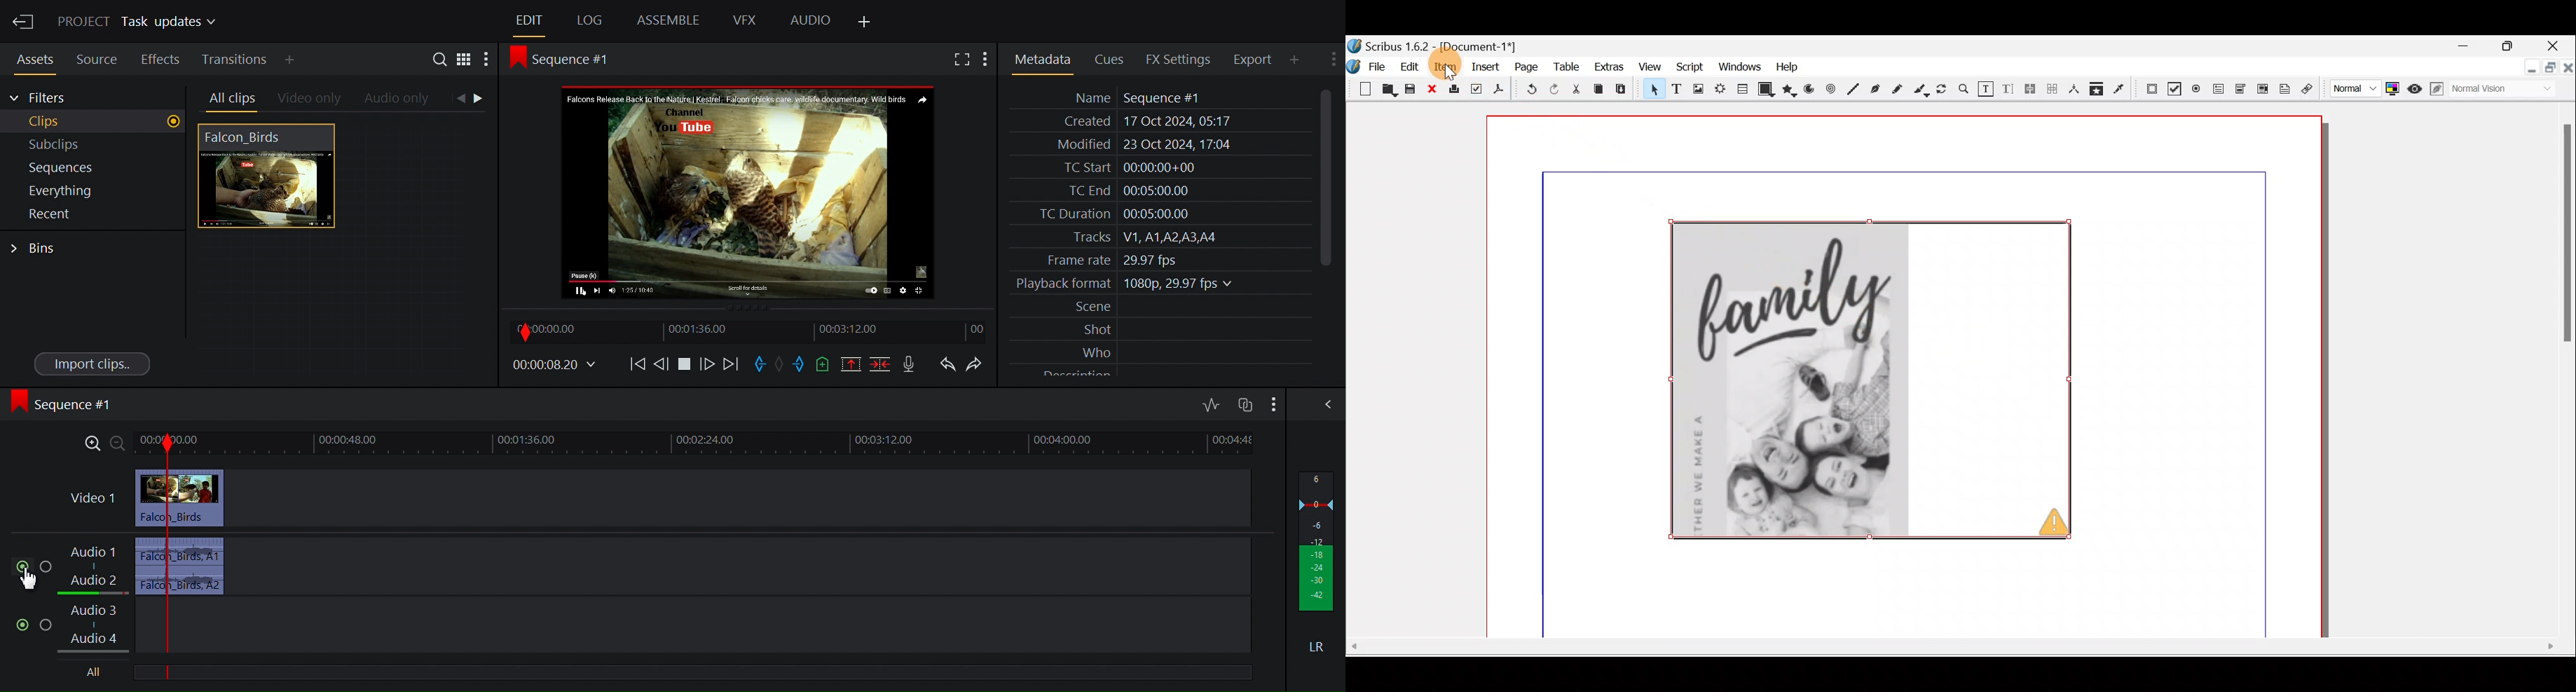 This screenshot has width=2576, height=700. I want to click on PDF radio button, so click(2196, 88).